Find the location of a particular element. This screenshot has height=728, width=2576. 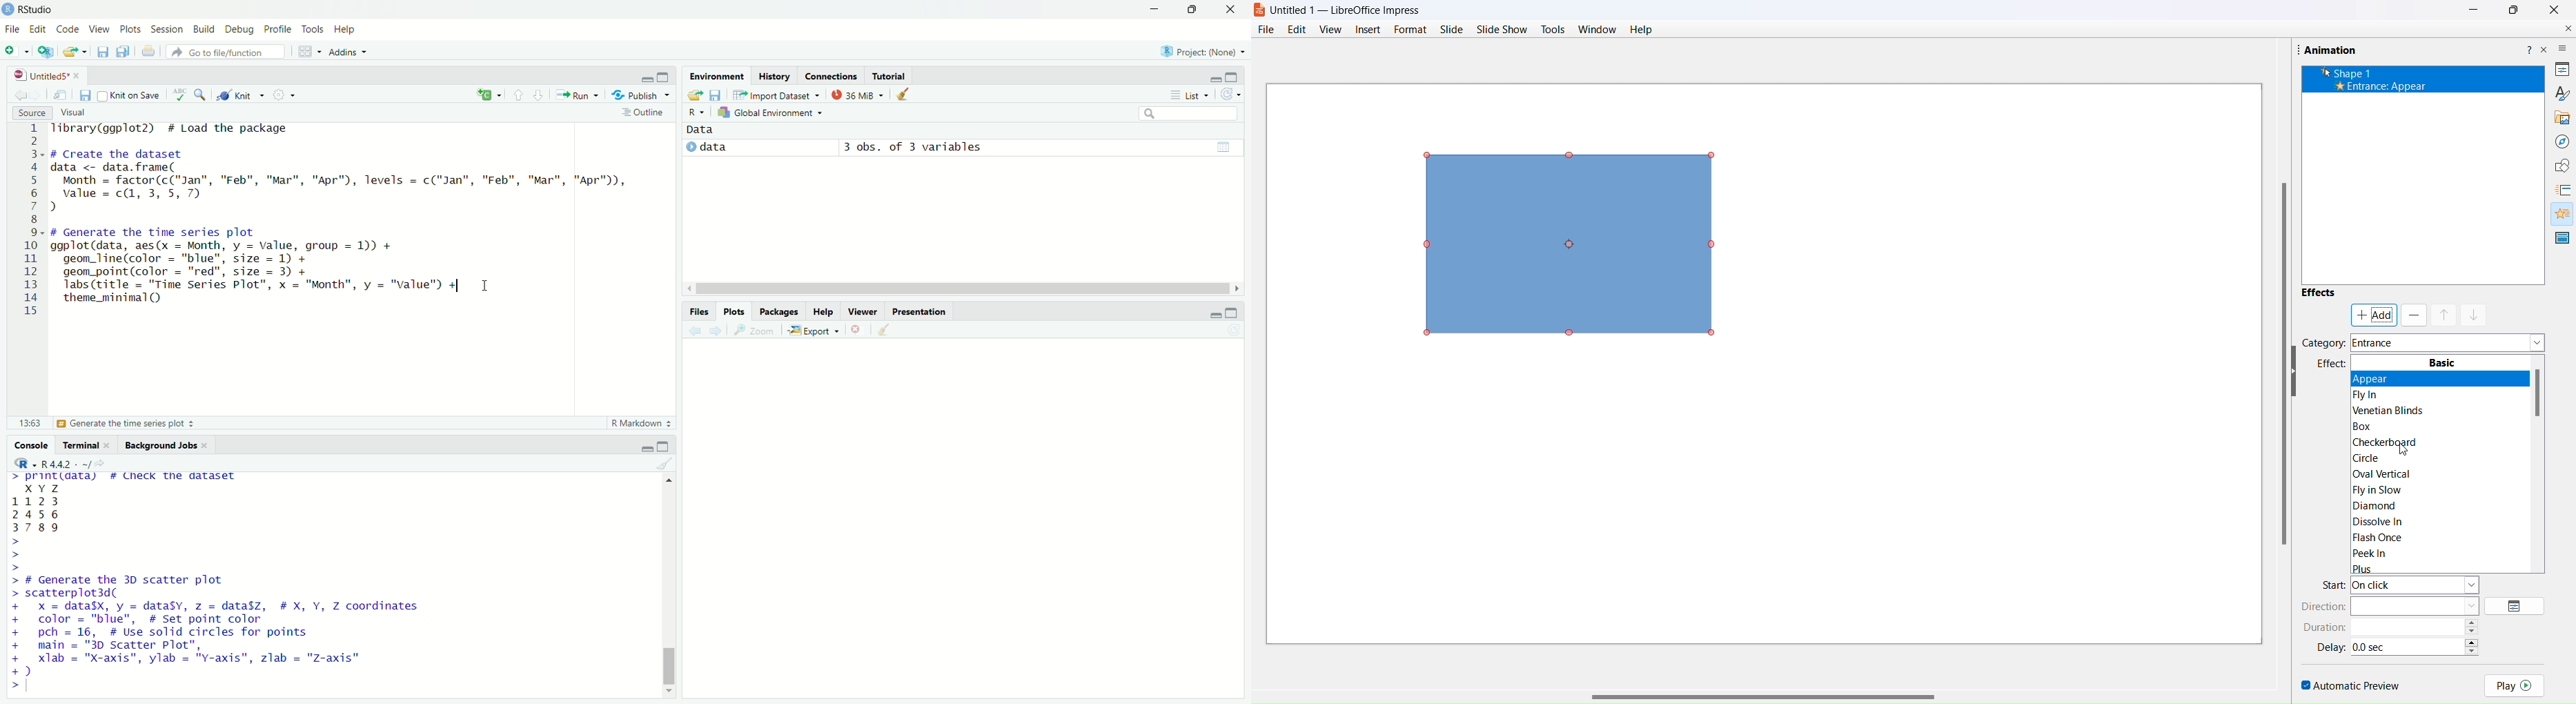

clear console is located at coordinates (664, 463).